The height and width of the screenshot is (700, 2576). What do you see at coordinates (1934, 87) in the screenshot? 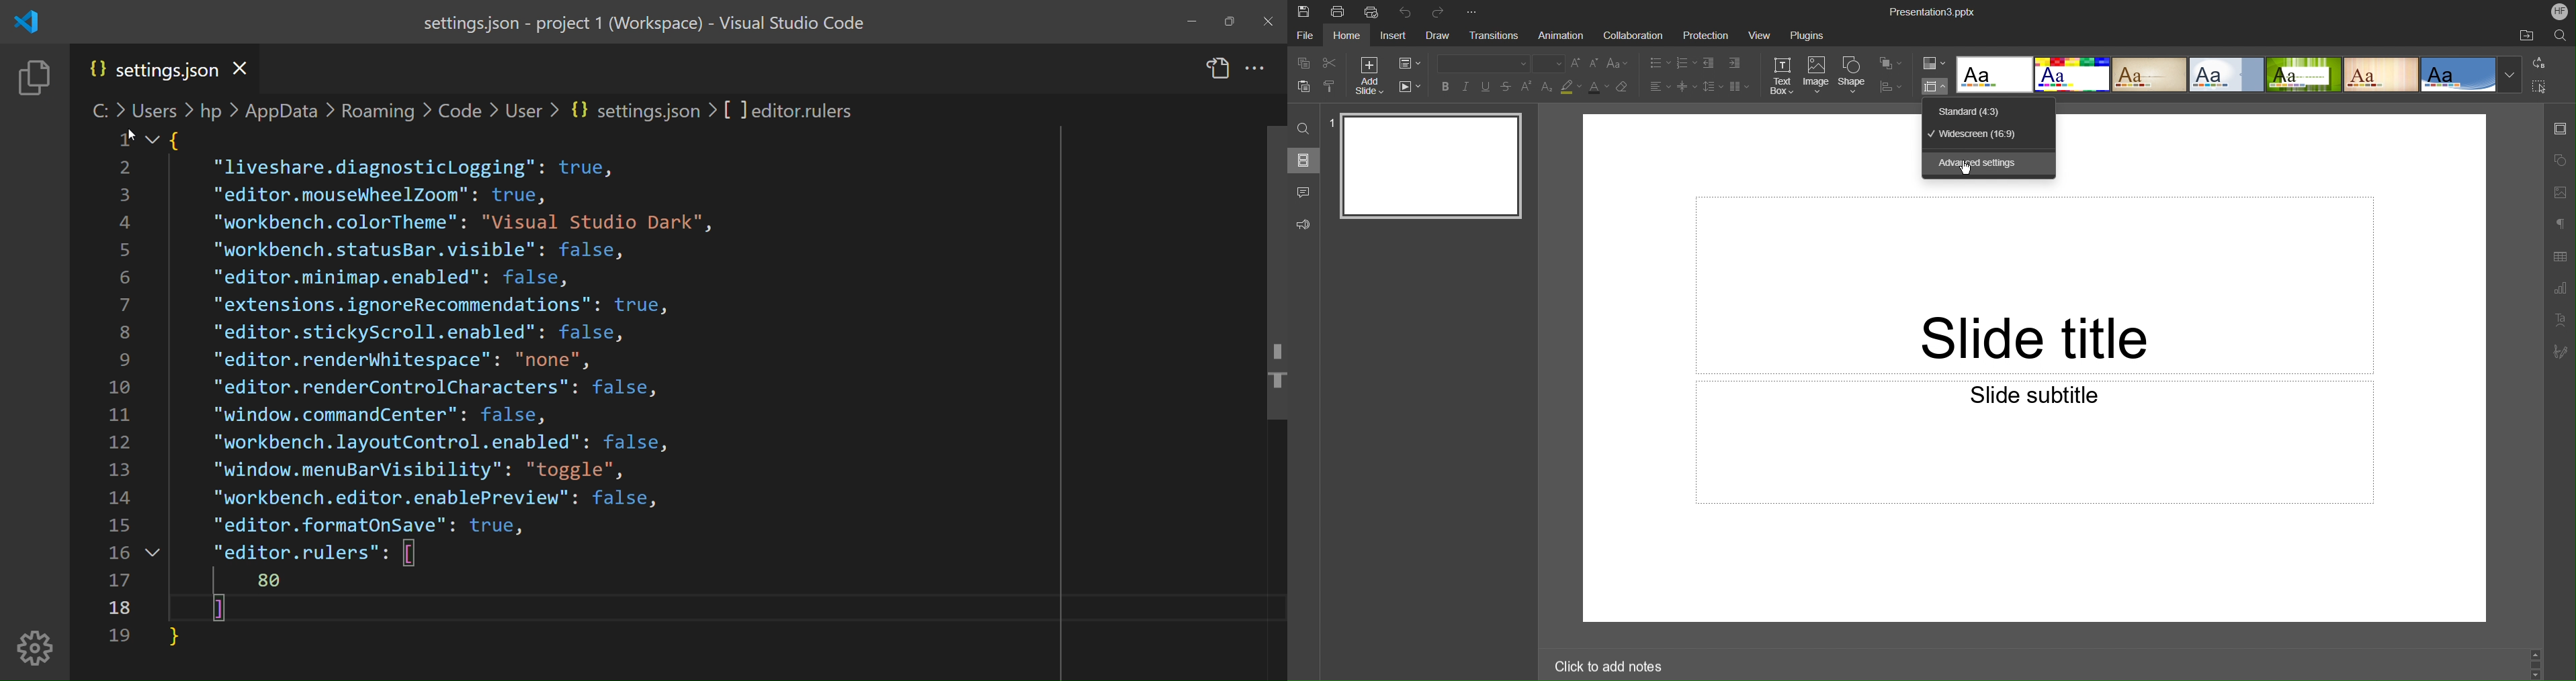
I see `Select Slide Size` at bounding box center [1934, 87].